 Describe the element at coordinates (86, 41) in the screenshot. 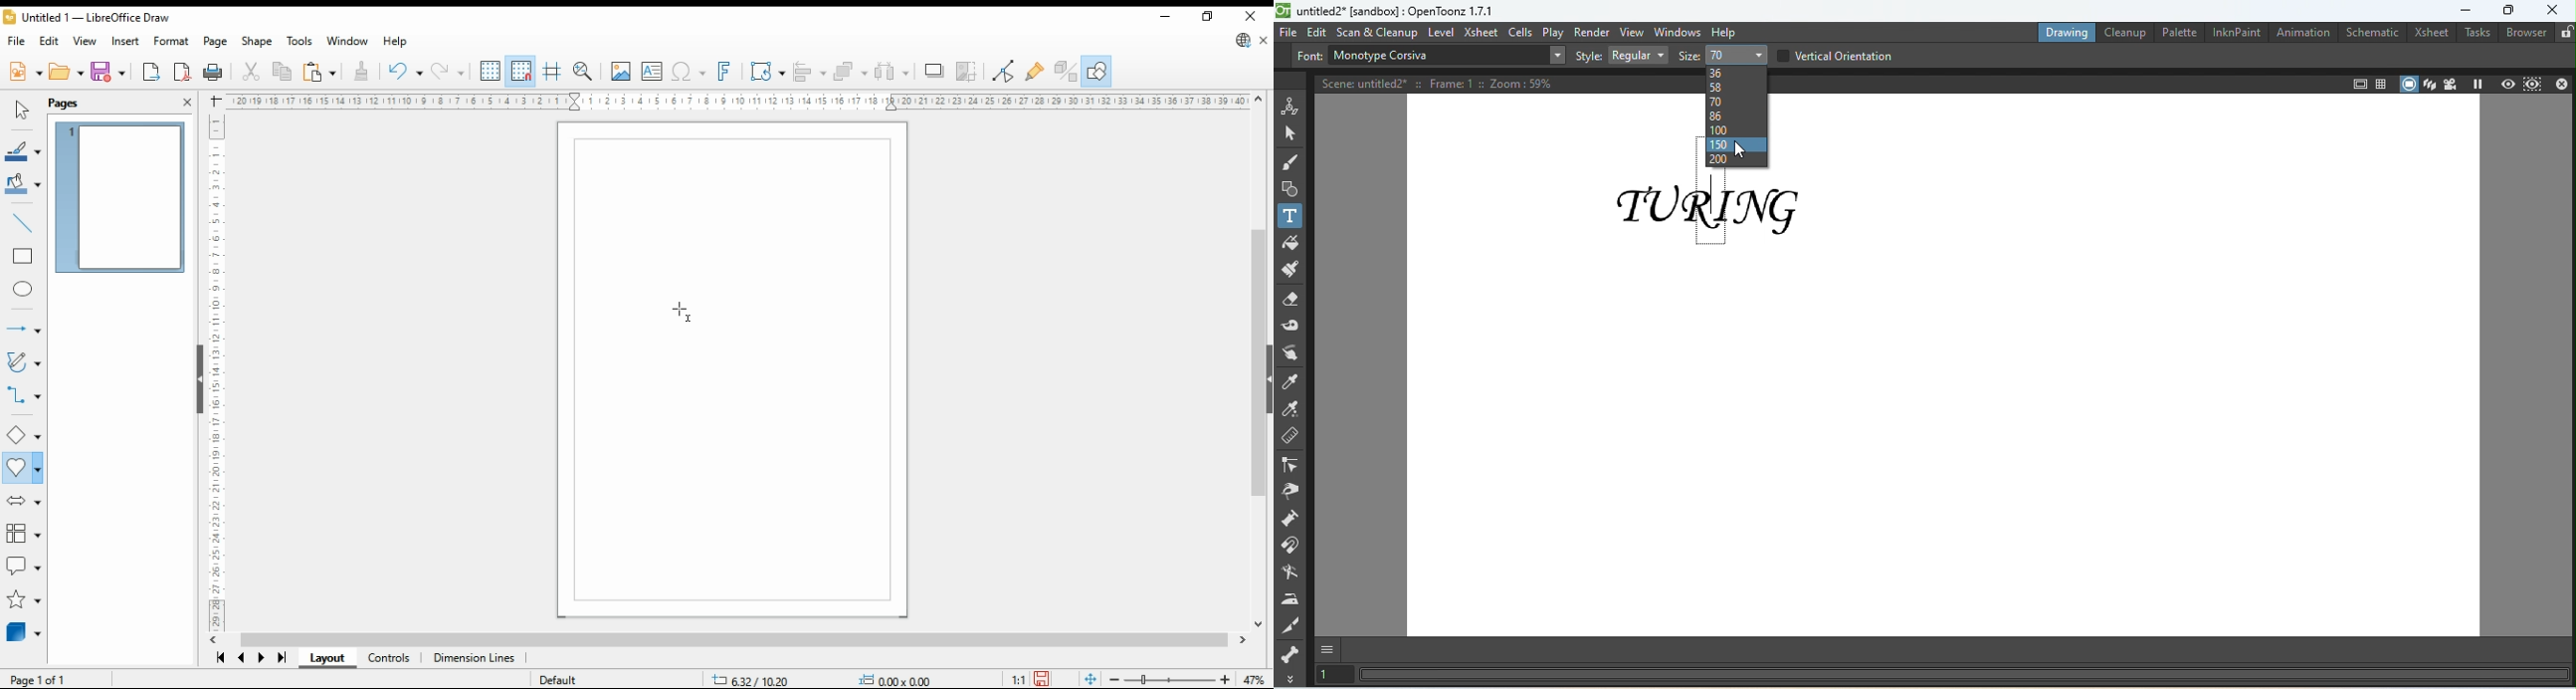

I see `view` at that location.